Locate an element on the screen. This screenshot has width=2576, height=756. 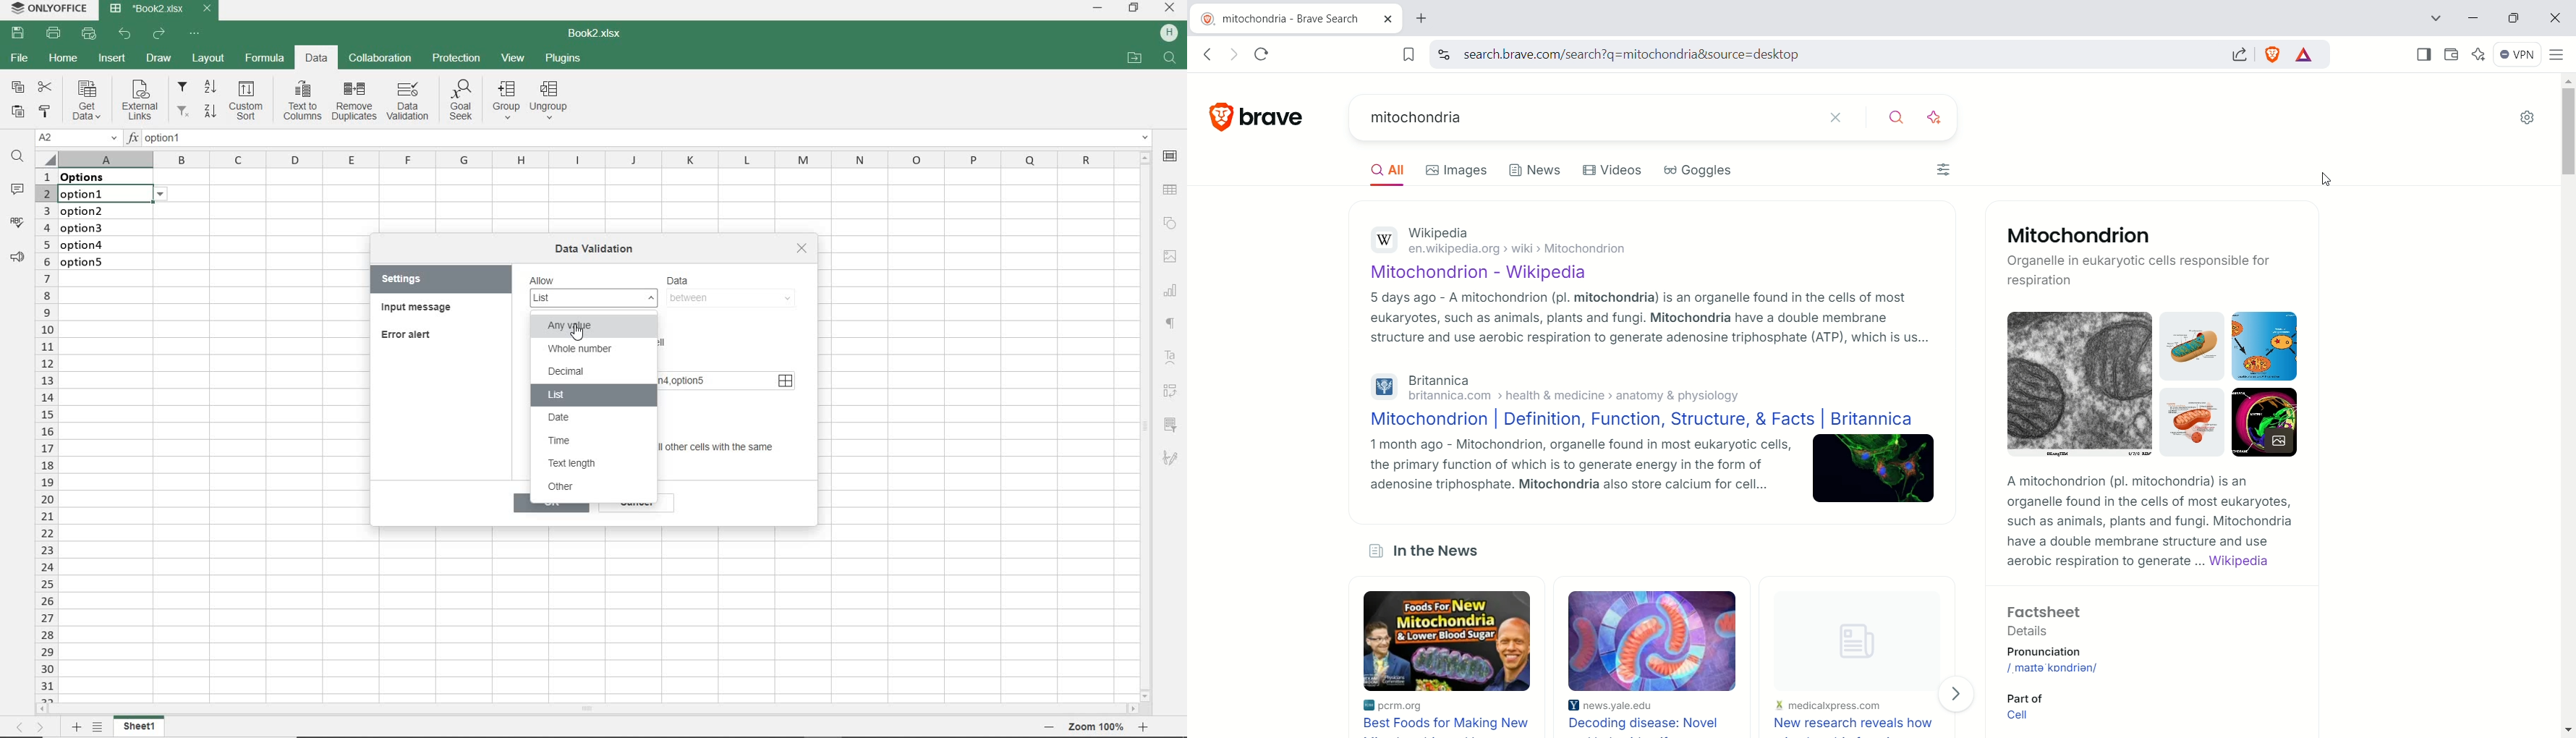
MOVE ACROSS THE SHEET is located at coordinates (30, 727).